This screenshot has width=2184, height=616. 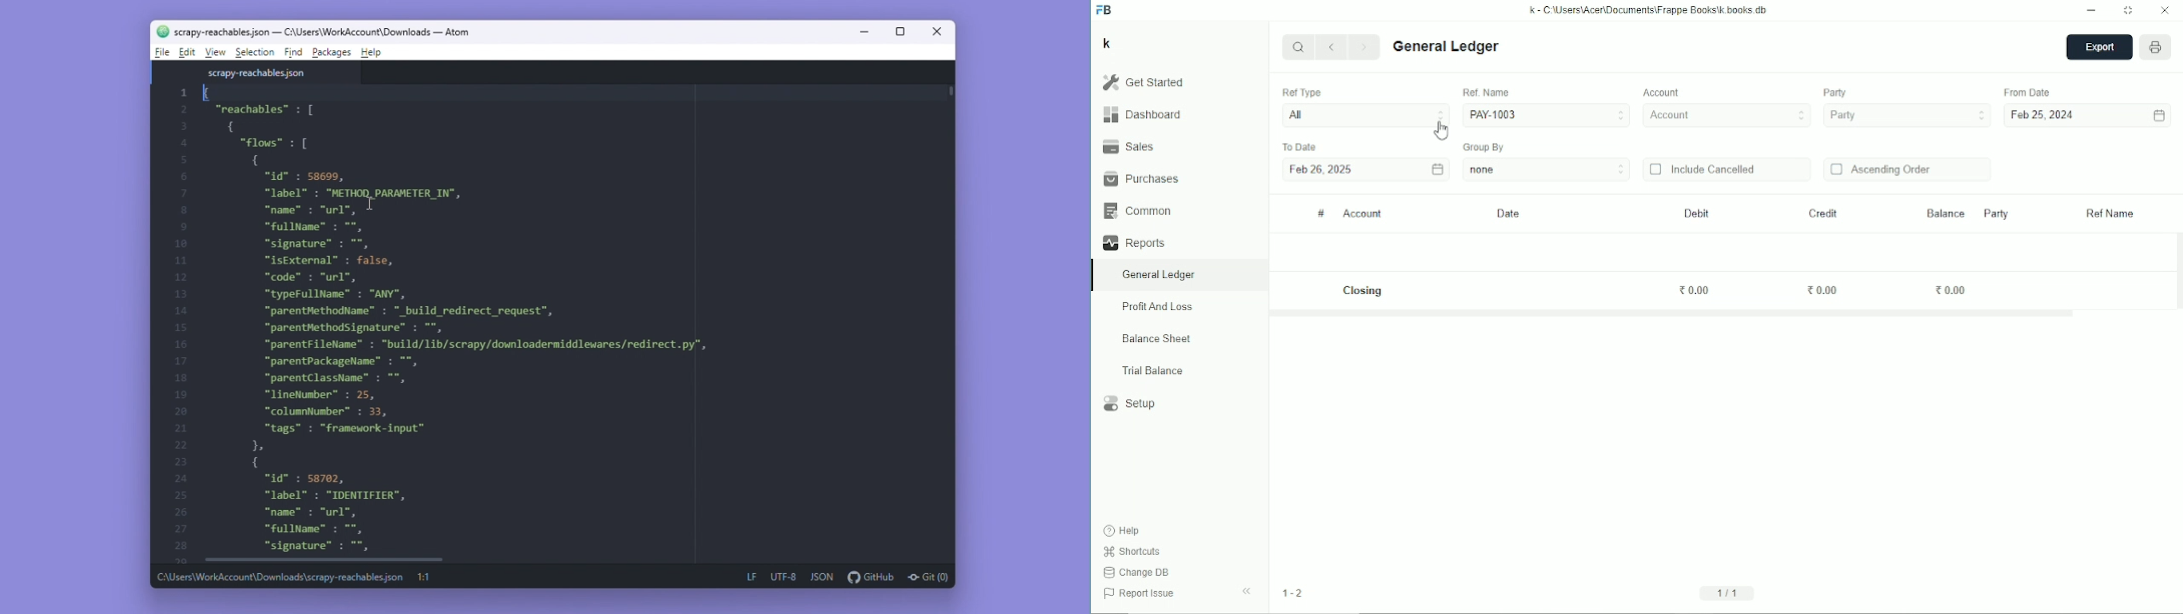 What do you see at coordinates (2128, 11) in the screenshot?
I see `Toggle between form and full width` at bounding box center [2128, 11].